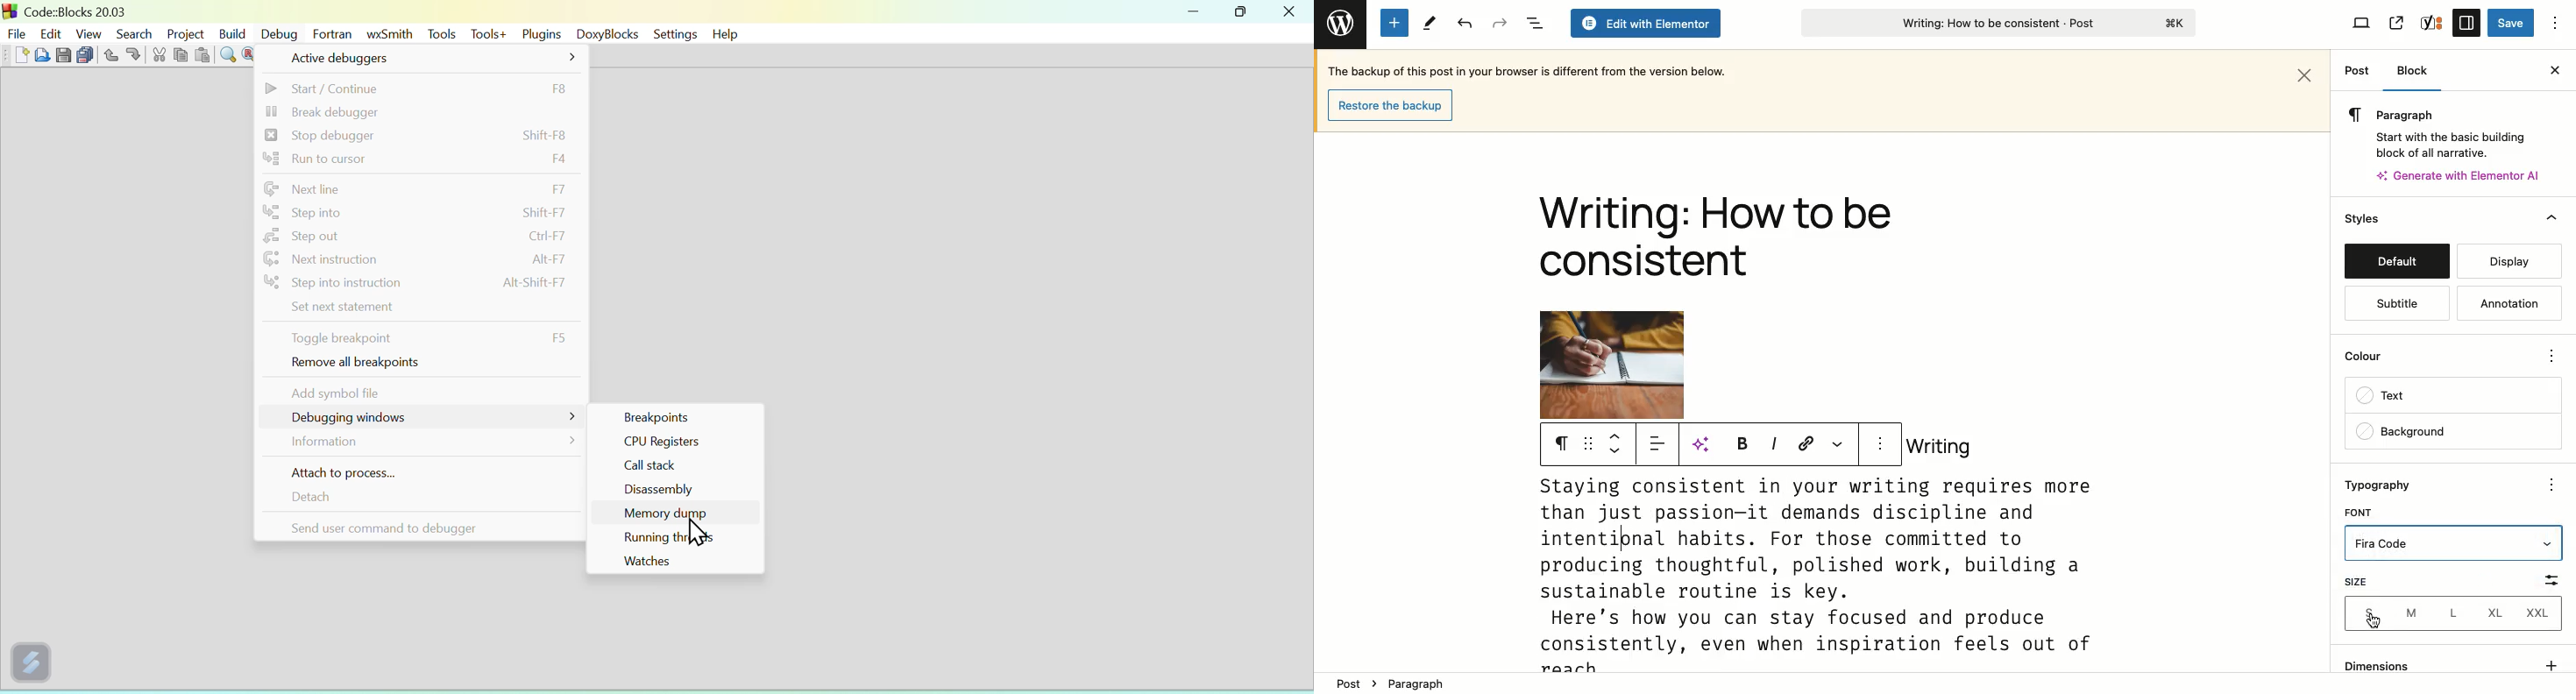 The height and width of the screenshot is (700, 2576). Describe the element at coordinates (2360, 511) in the screenshot. I see `FONT` at that location.